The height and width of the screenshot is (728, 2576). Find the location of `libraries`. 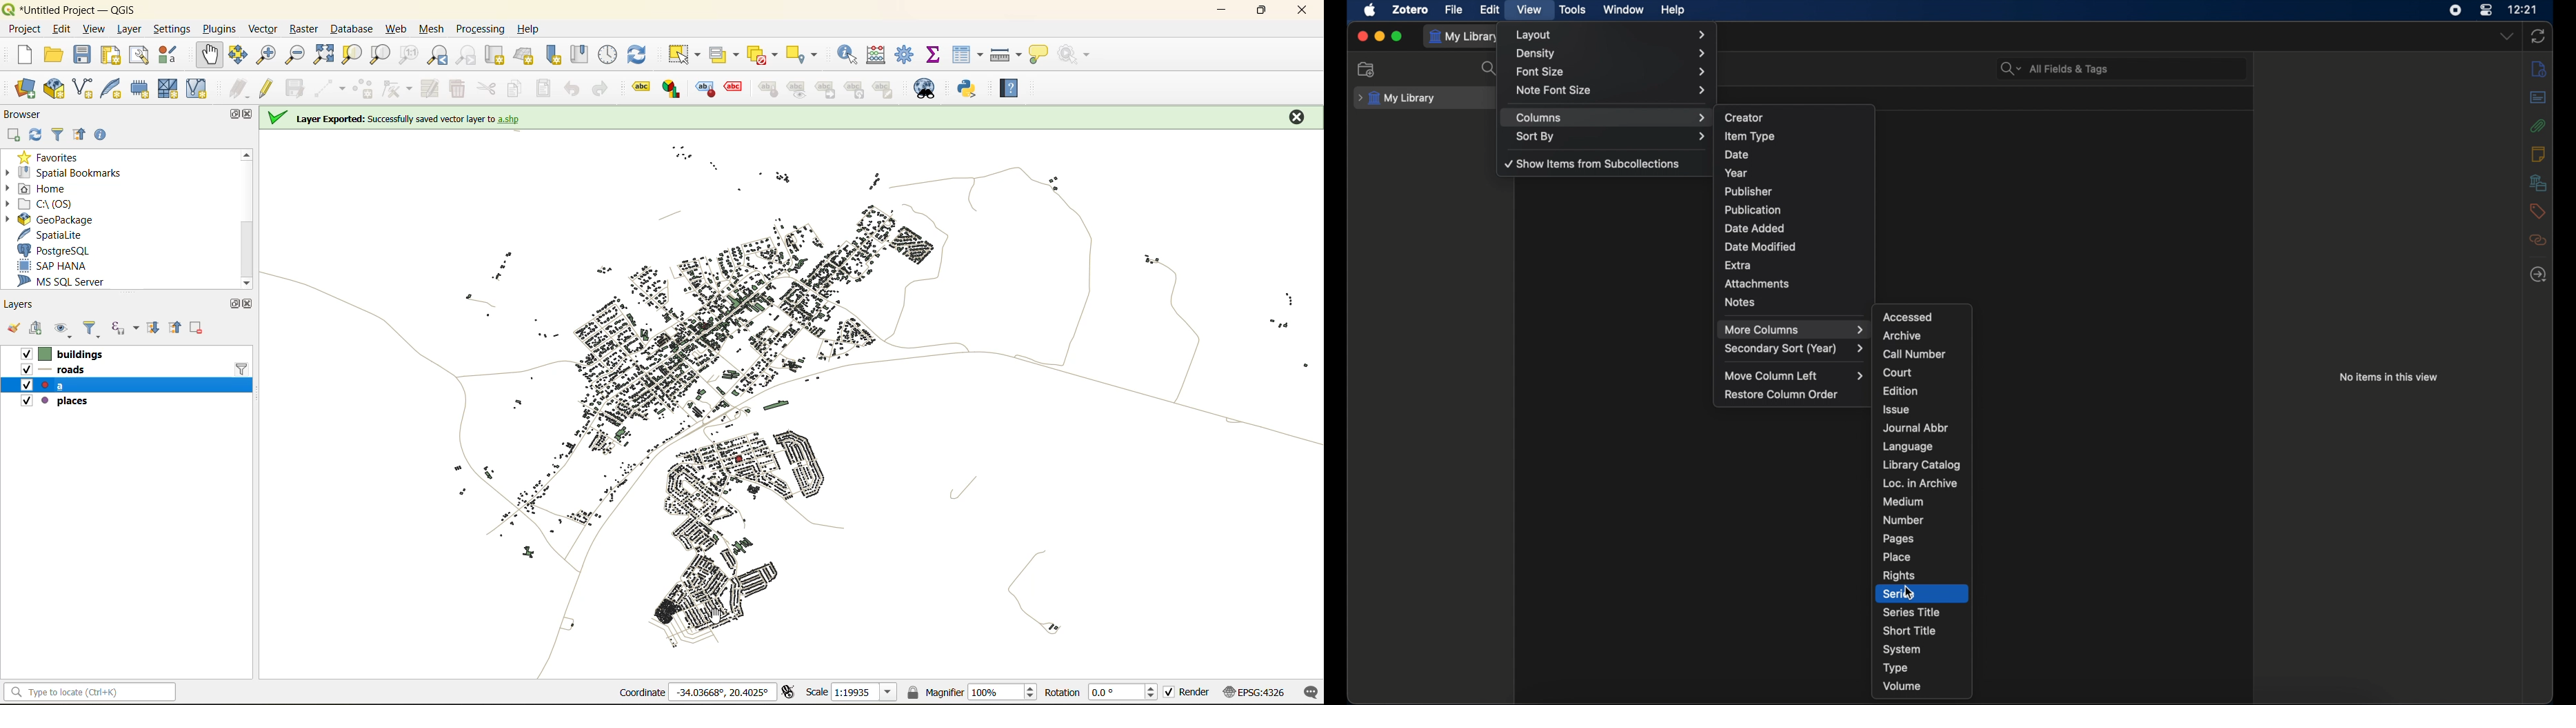

libraries is located at coordinates (2539, 183).